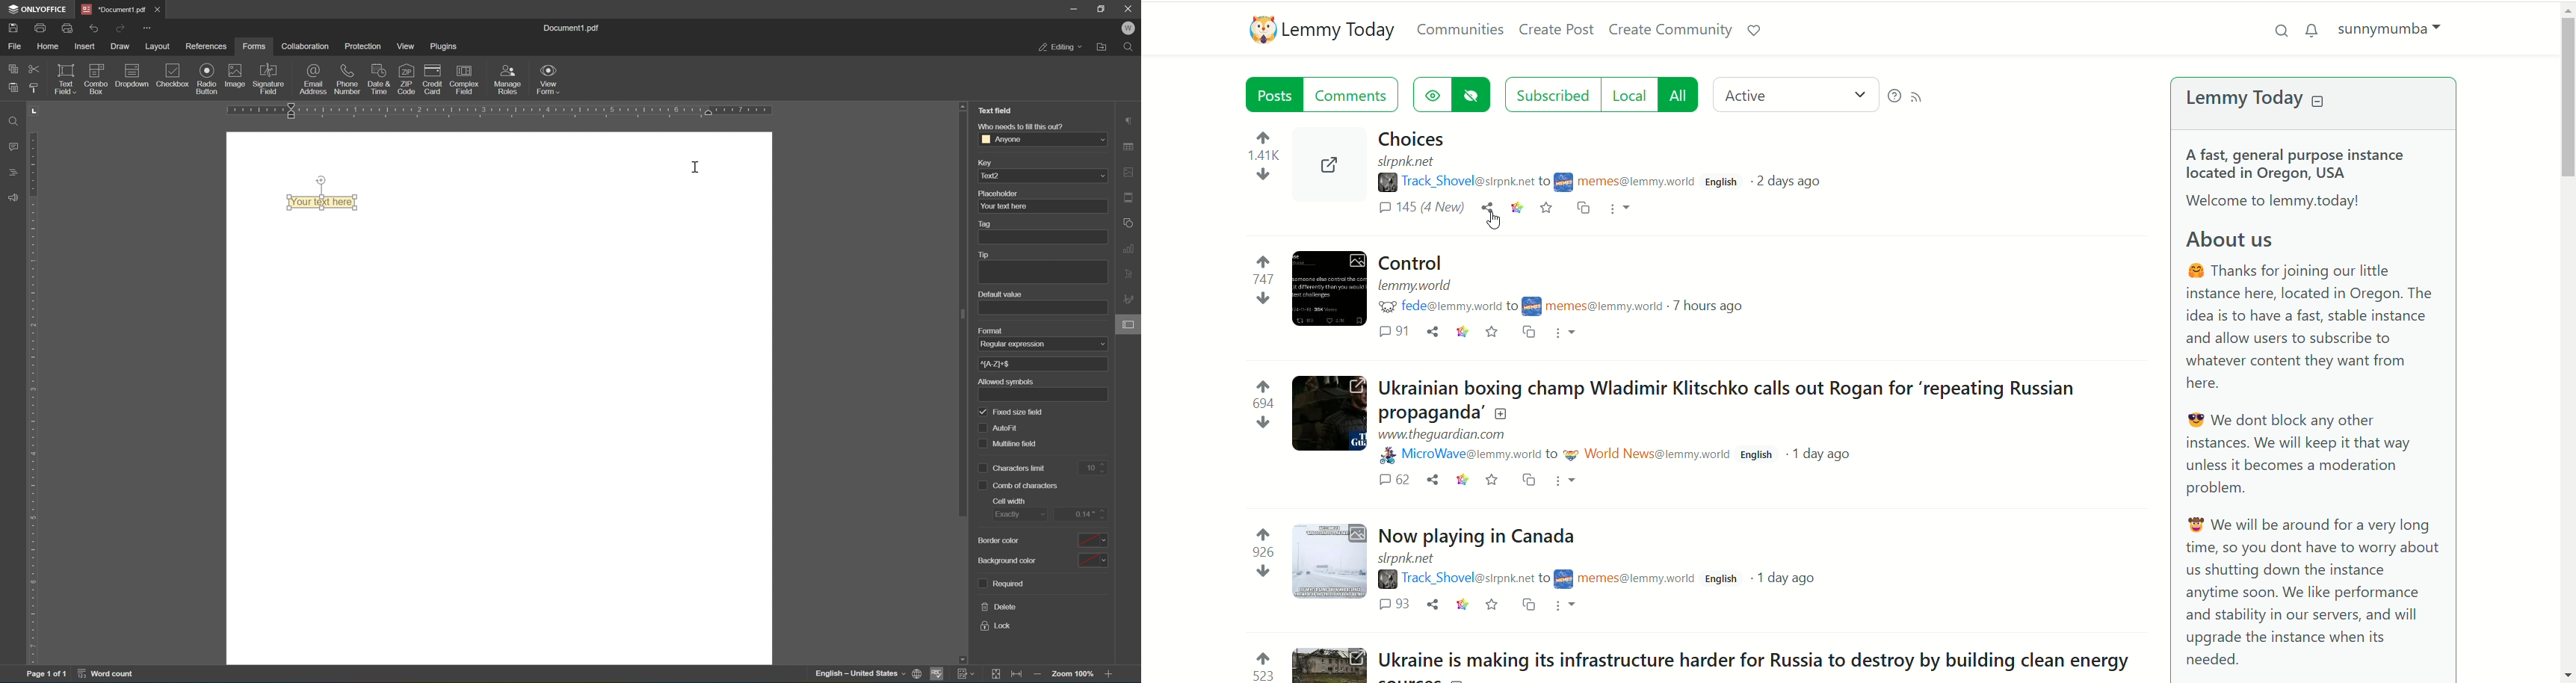  What do you see at coordinates (1009, 442) in the screenshot?
I see `multiline field` at bounding box center [1009, 442].